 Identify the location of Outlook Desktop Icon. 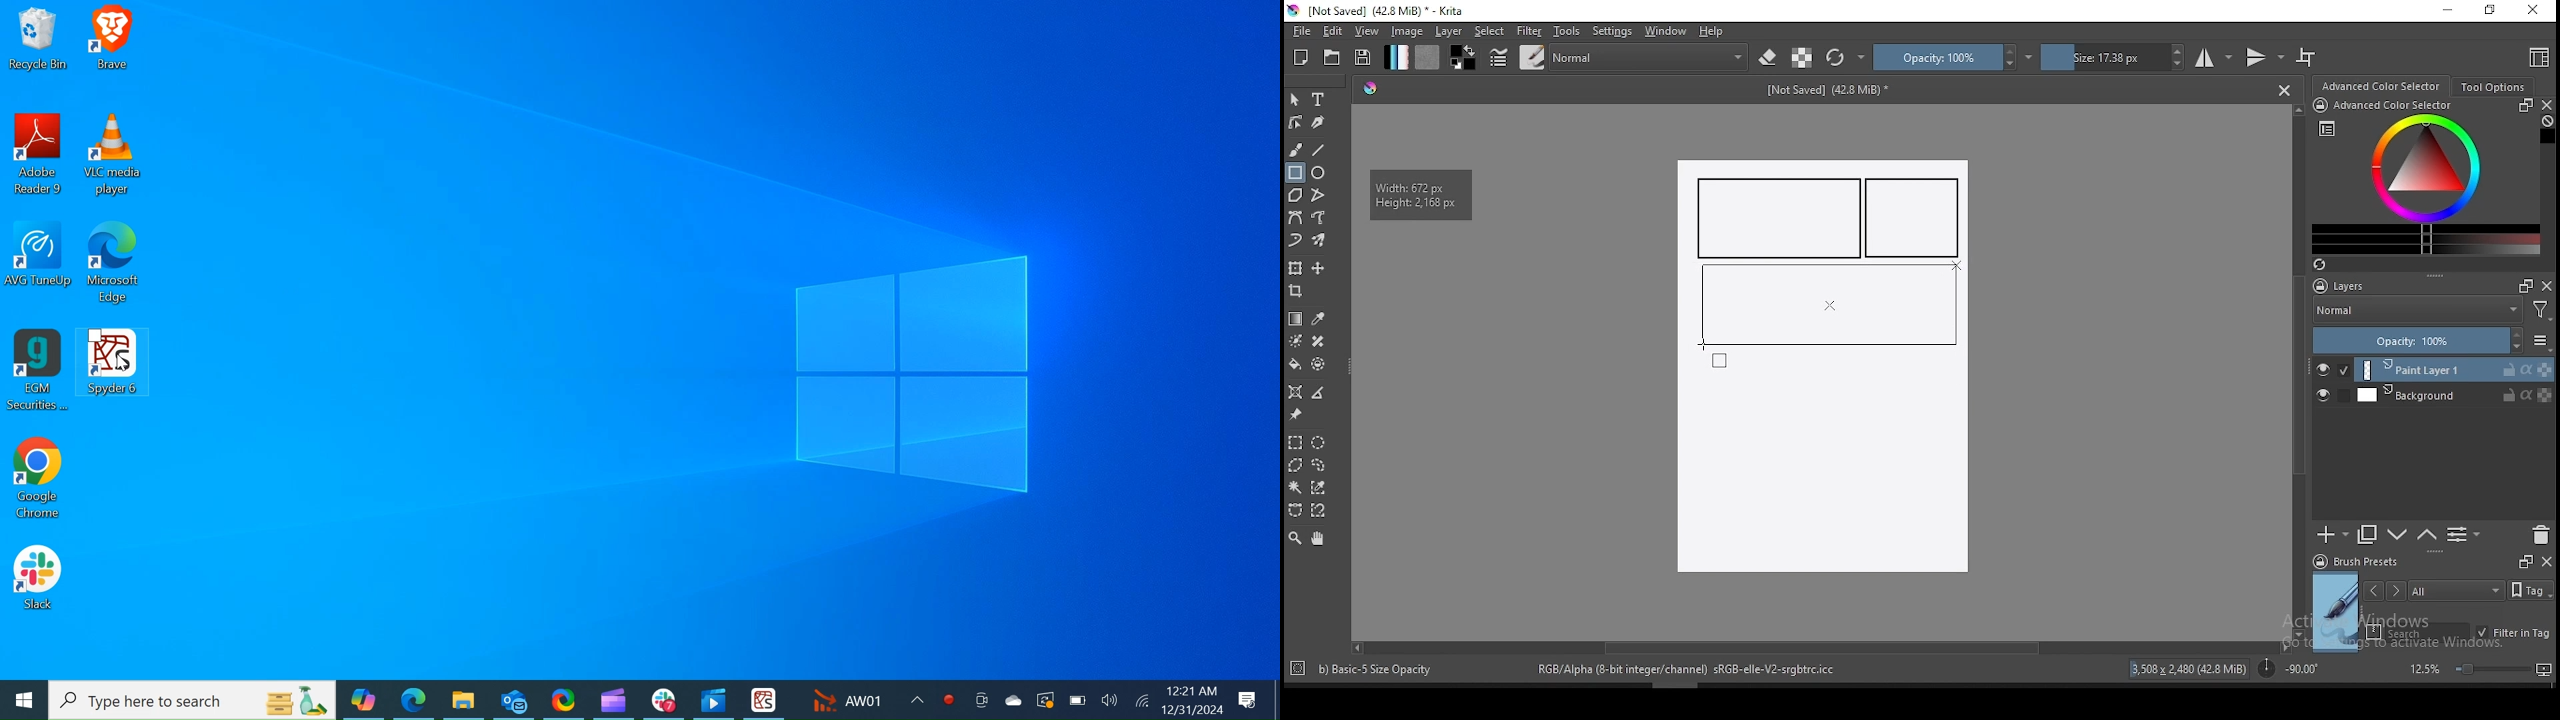
(515, 699).